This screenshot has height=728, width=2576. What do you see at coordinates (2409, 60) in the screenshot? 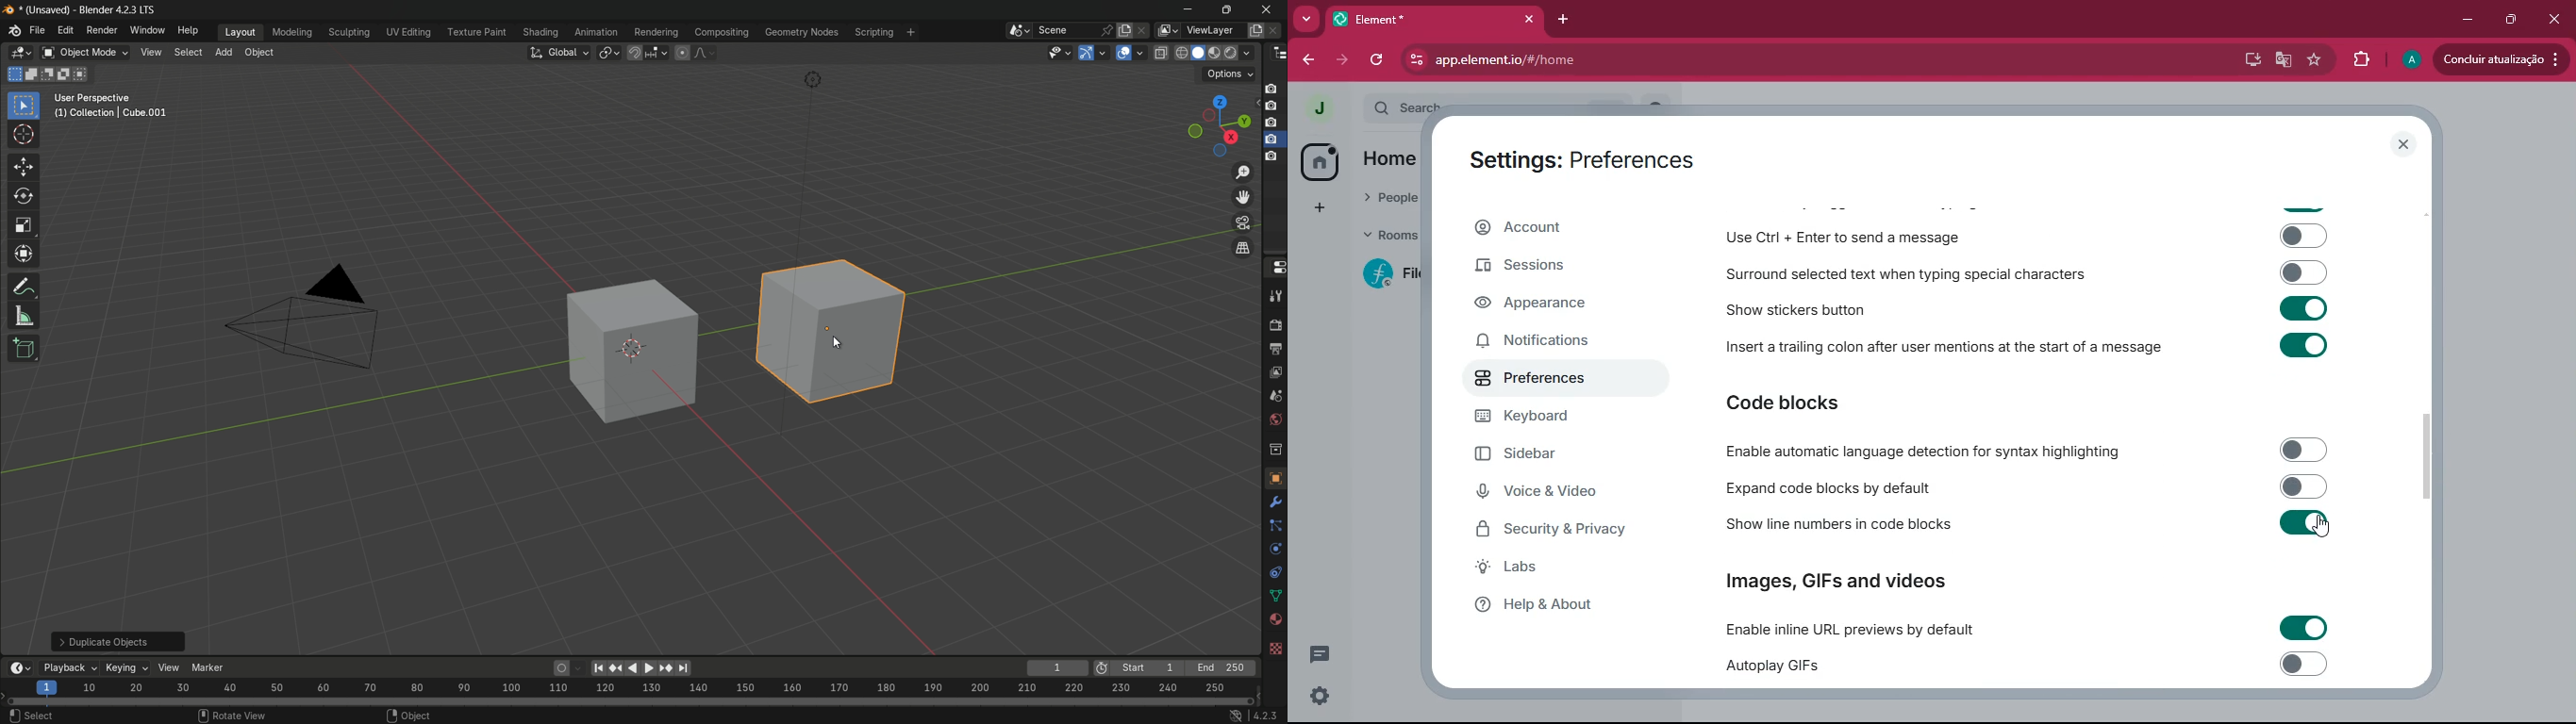
I see `profile` at bounding box center [2409, 60].